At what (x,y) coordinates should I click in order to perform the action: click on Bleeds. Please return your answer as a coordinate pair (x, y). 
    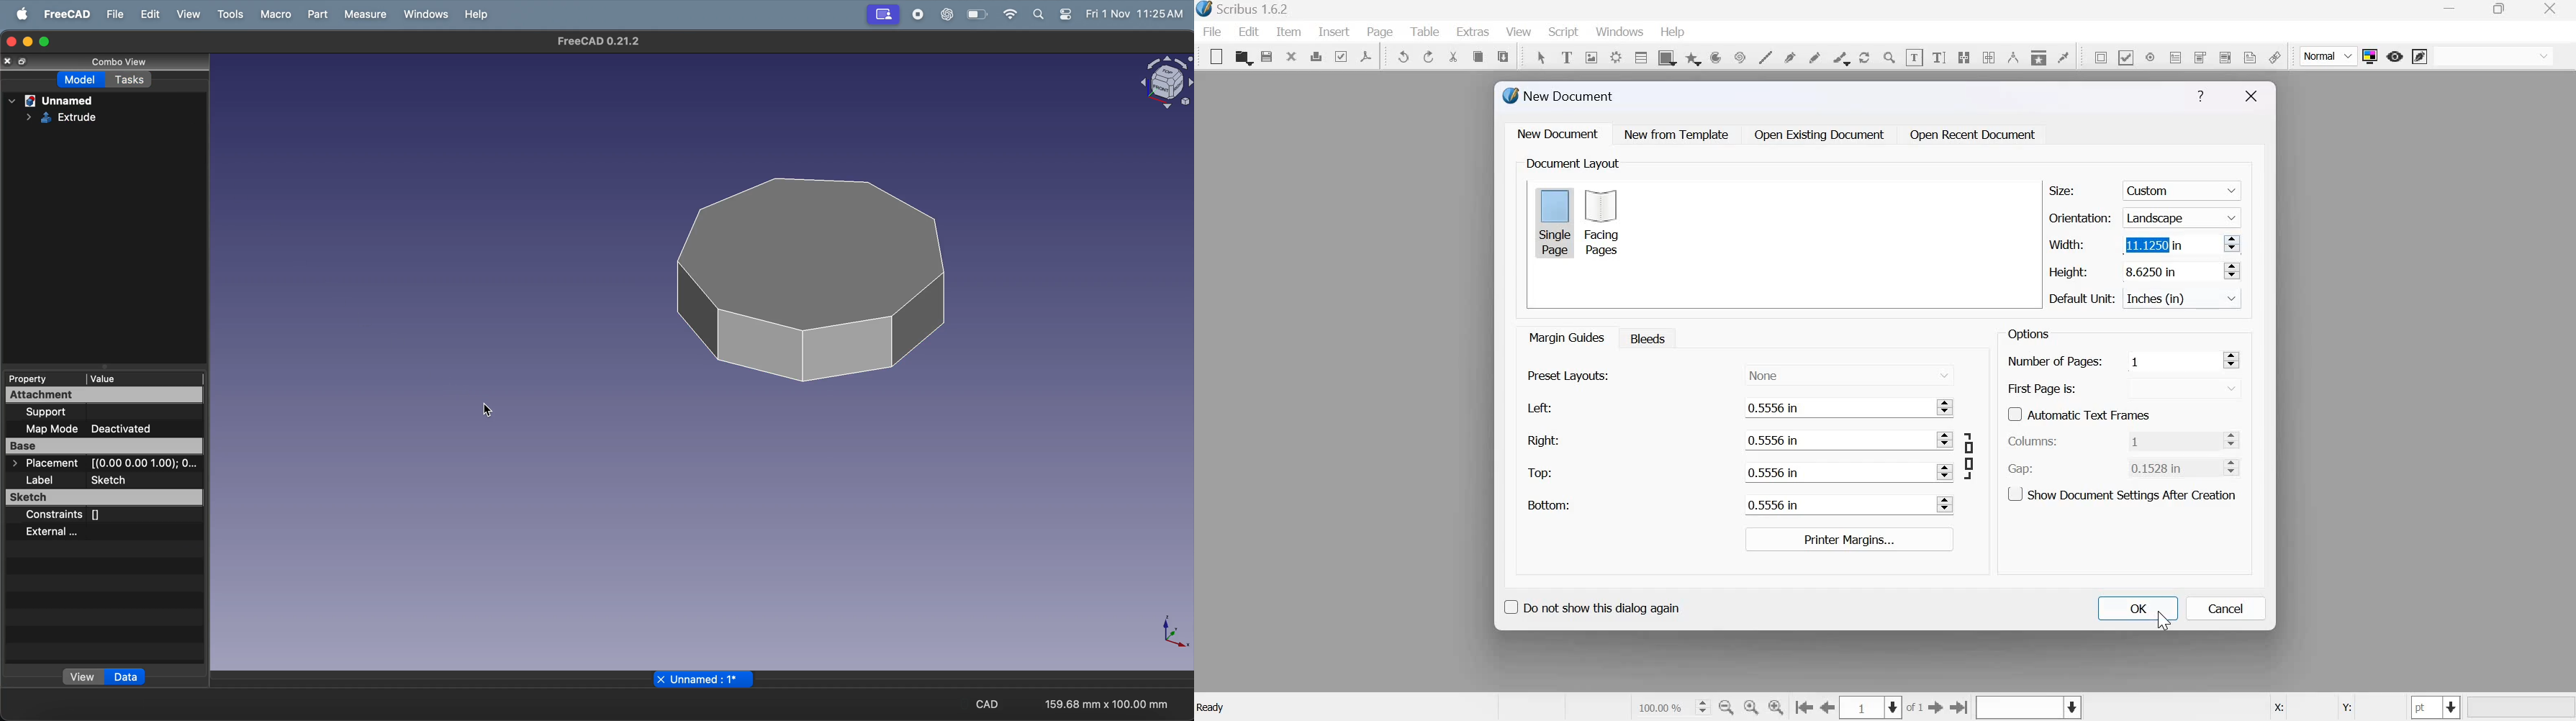
    Looking at the image, I should click on (1644, 337).